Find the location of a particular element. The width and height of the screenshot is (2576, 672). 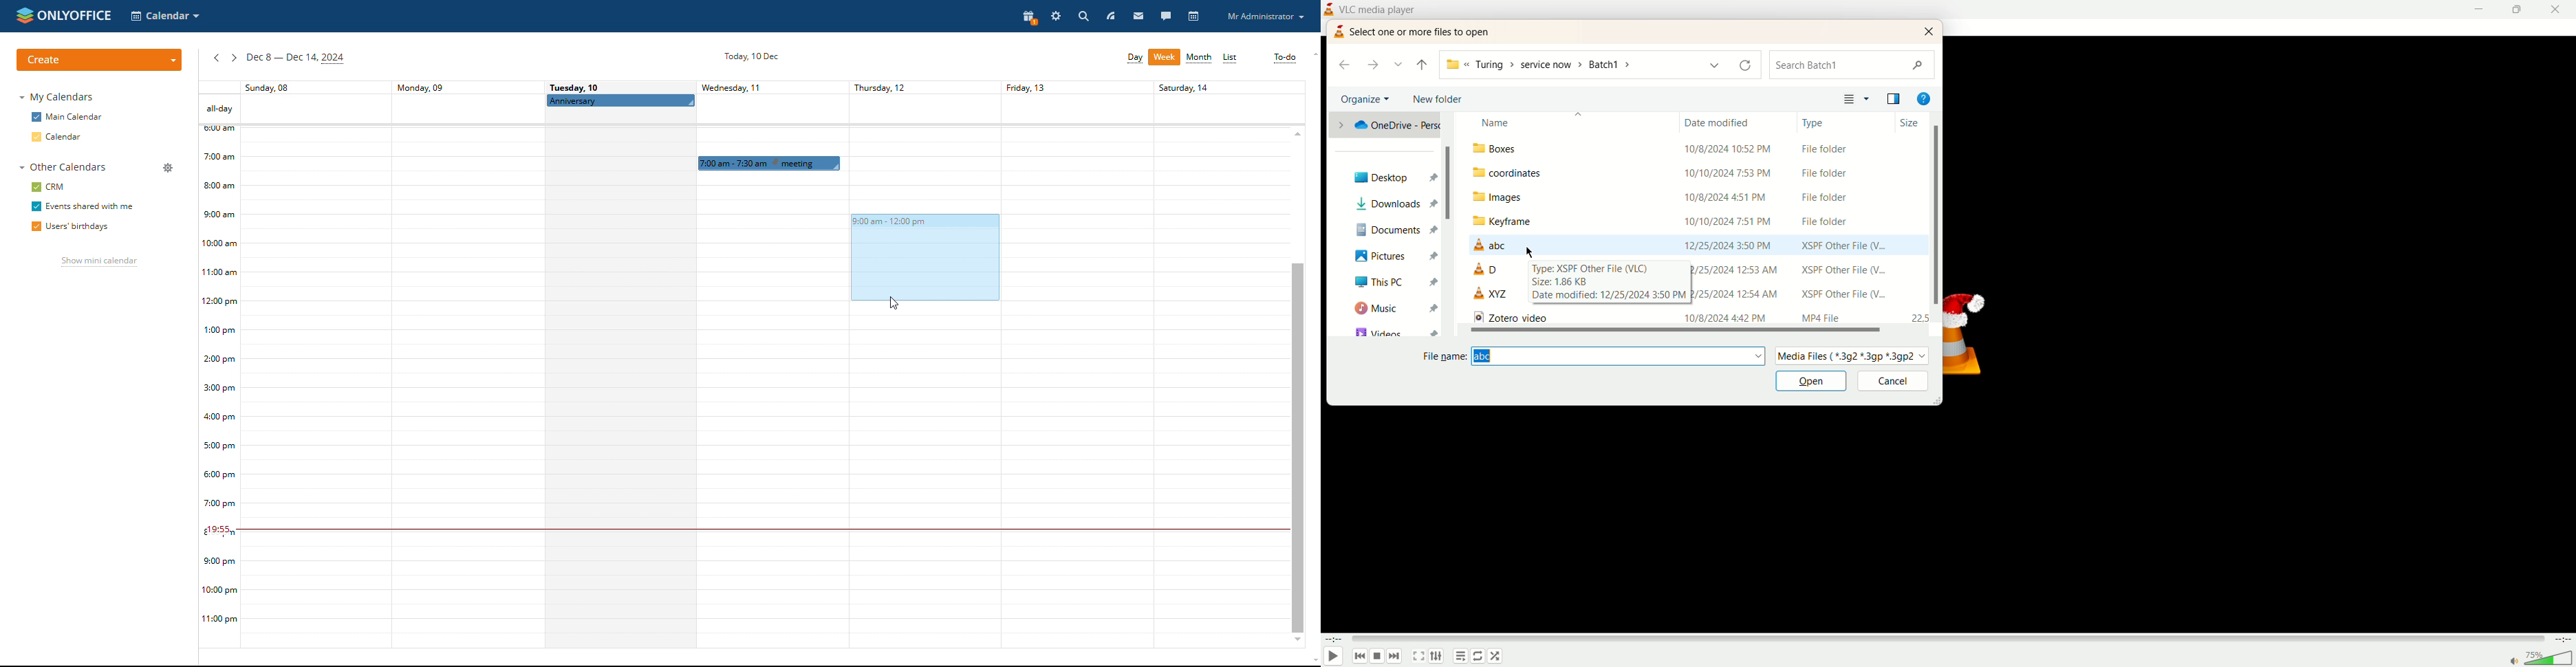

scroll down is located at coordinates (1297, 641).